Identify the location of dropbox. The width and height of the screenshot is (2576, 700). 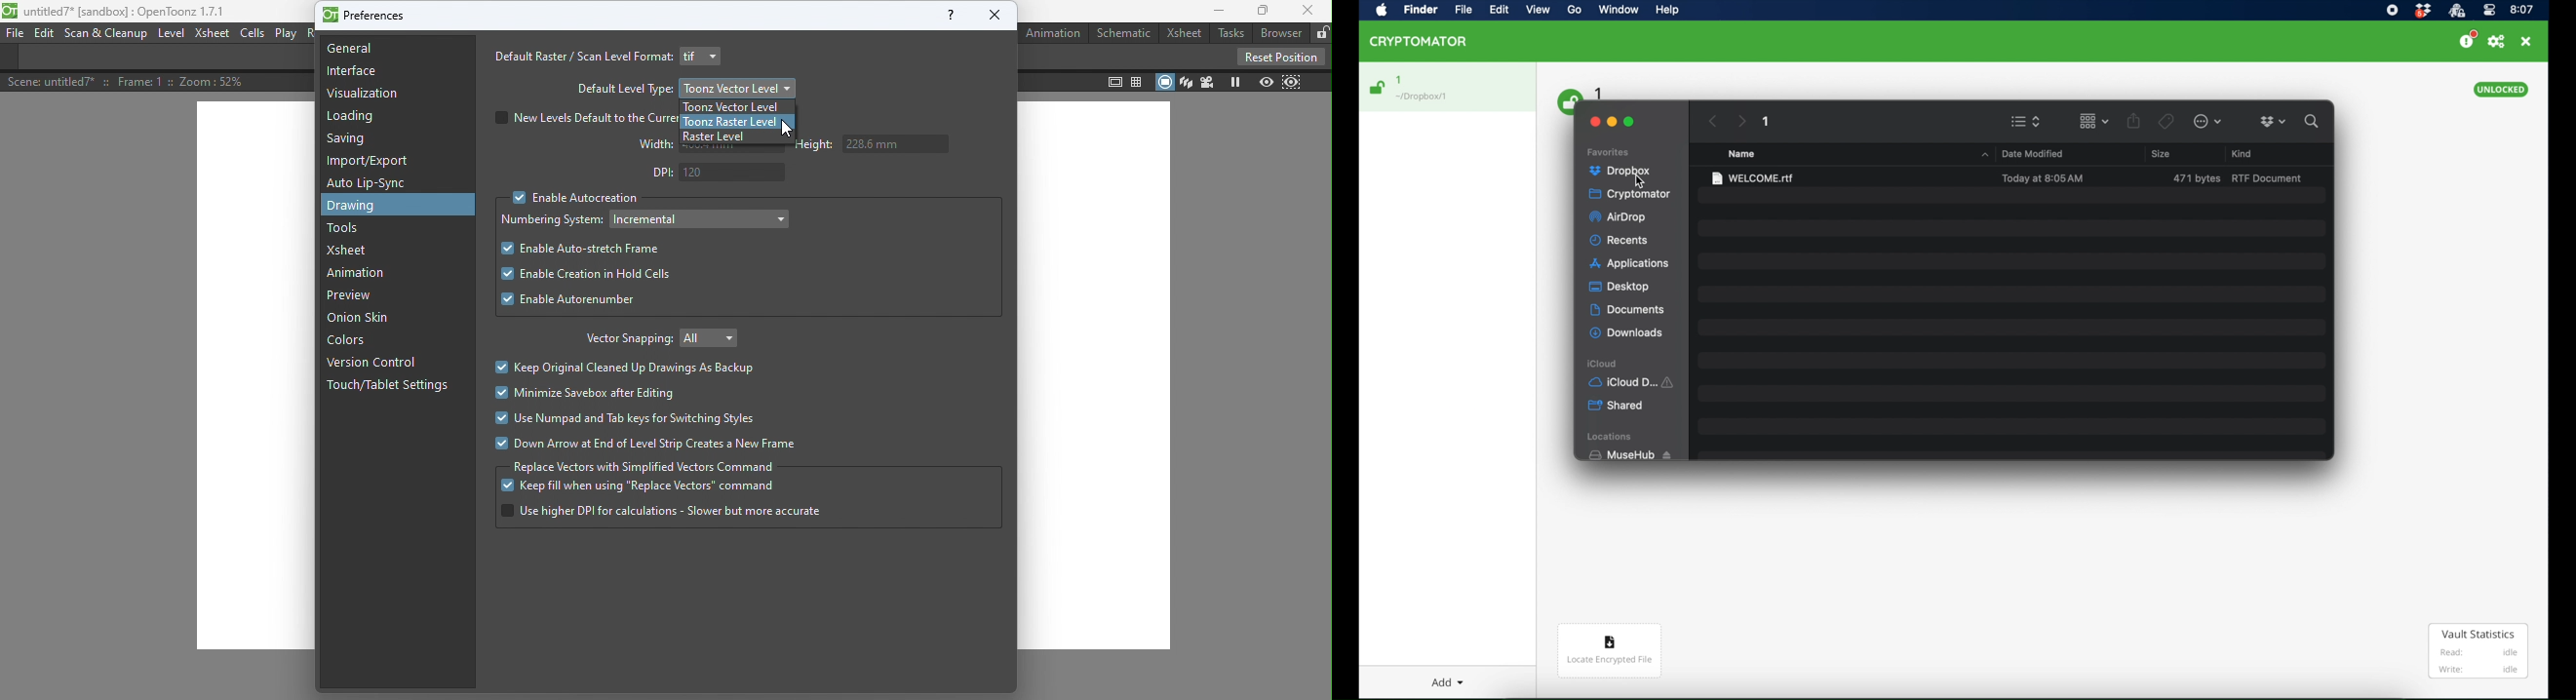
(1621, 172).